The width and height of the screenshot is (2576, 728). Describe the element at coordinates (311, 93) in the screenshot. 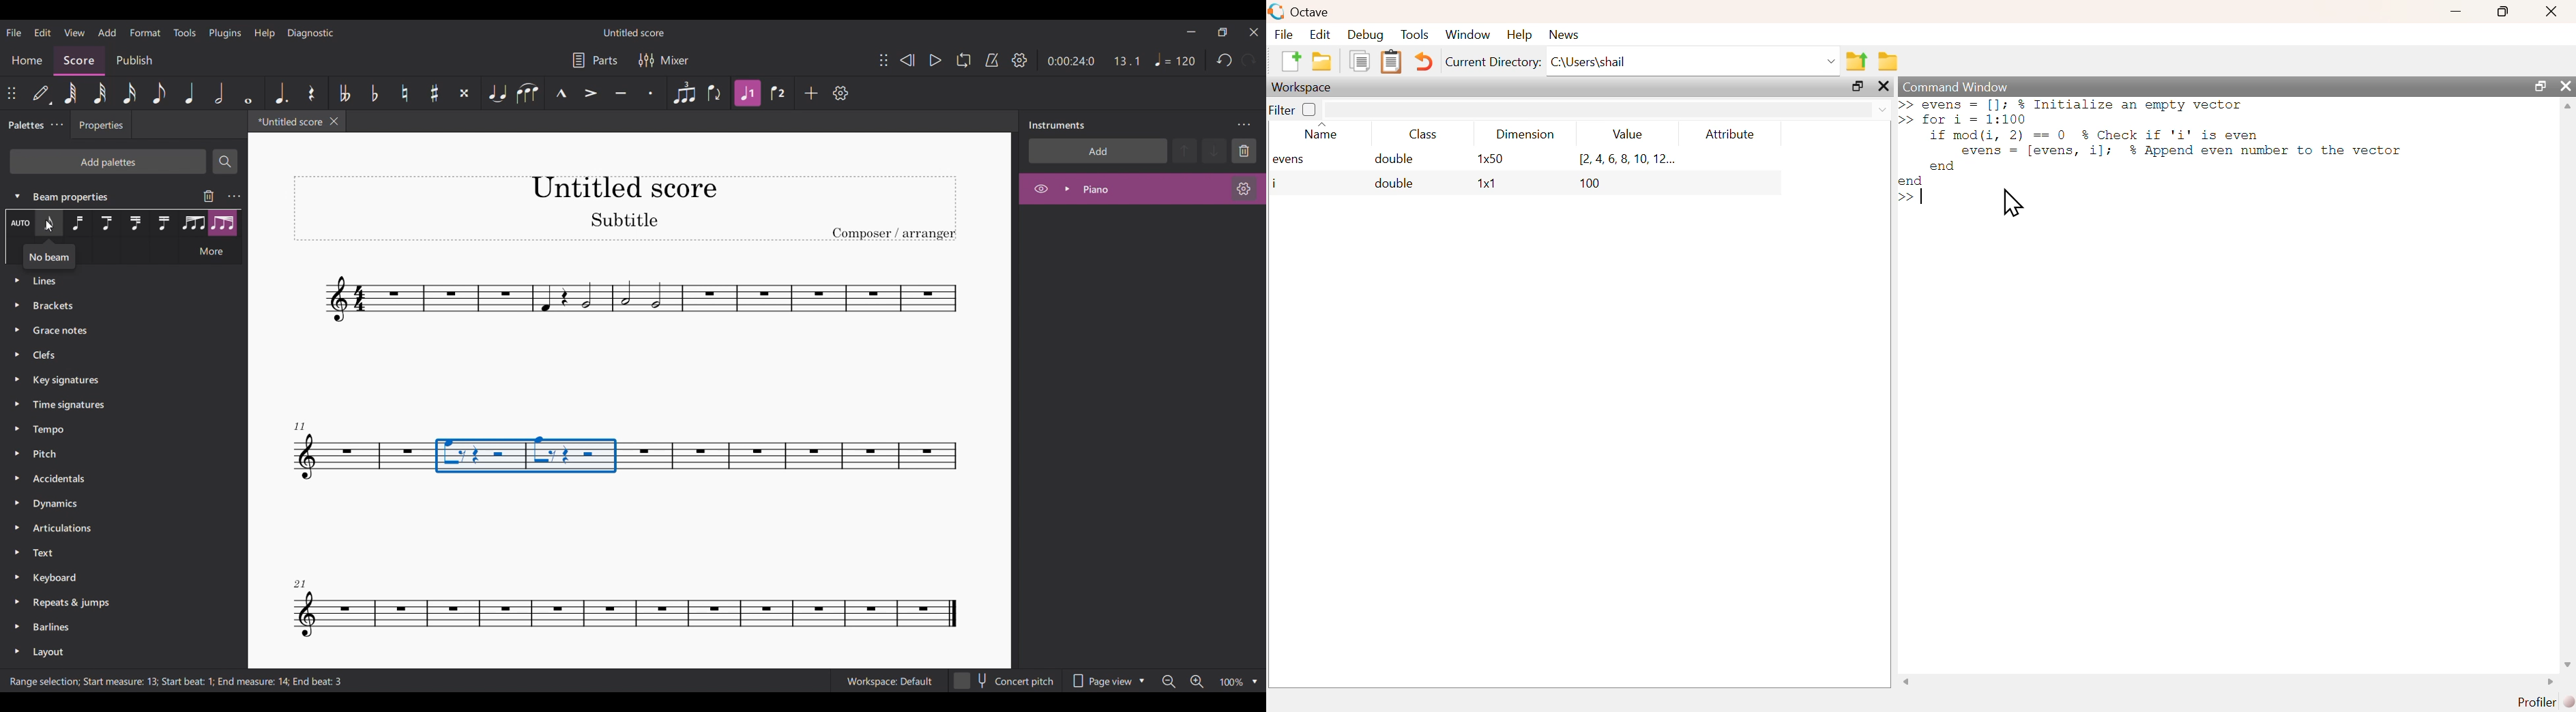

I see `Rest` at that location.